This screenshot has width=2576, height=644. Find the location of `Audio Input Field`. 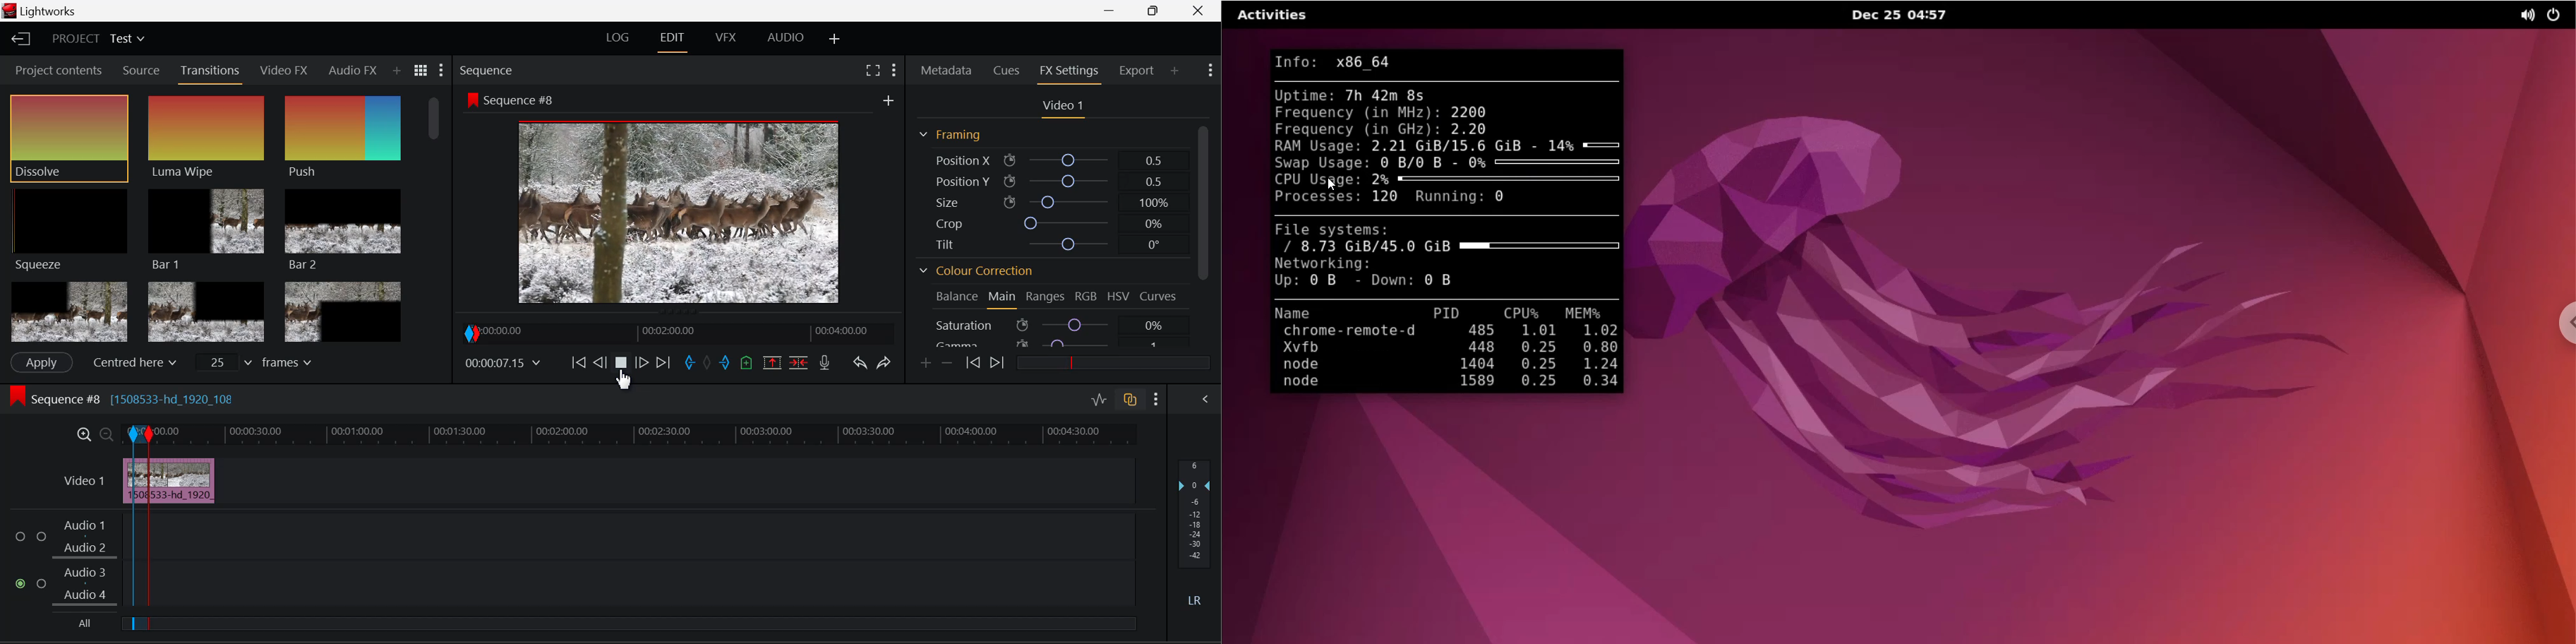

Audio Input Field is located at coordinates (644, 585).